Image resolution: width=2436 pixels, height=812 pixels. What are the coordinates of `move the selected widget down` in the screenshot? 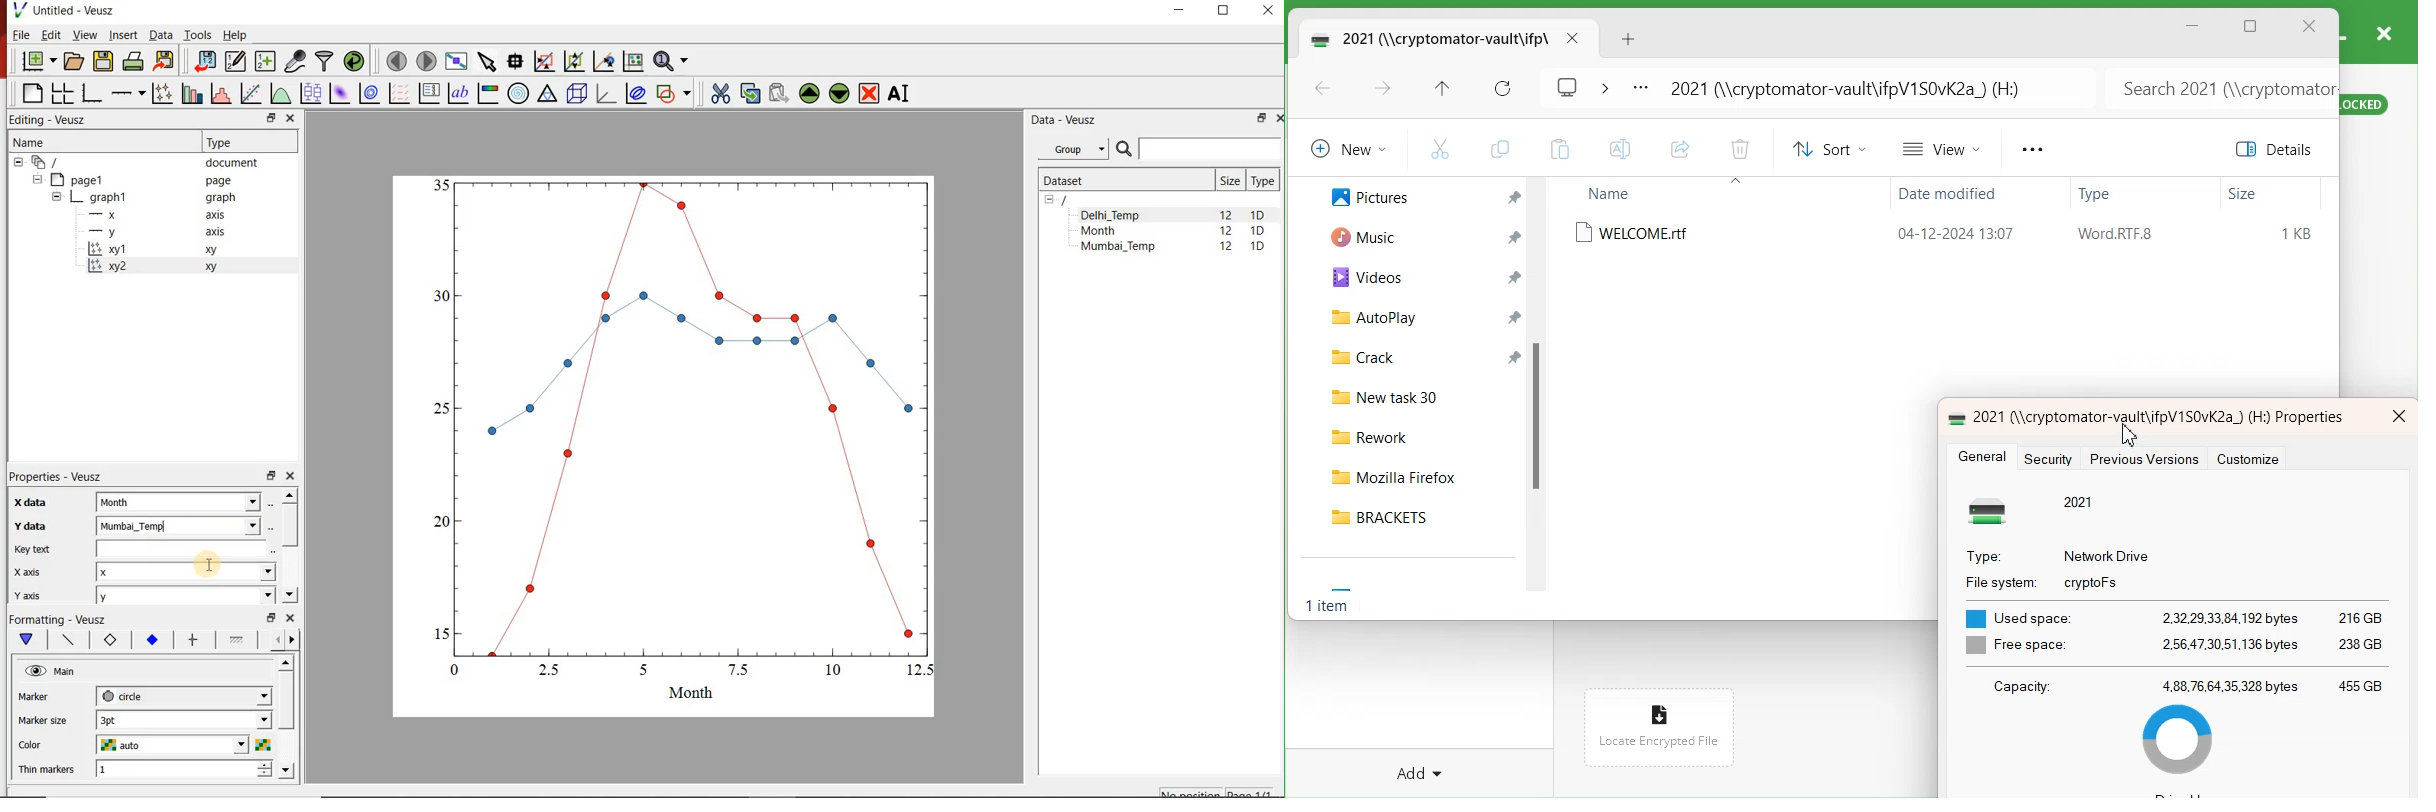 It's located at (839, 94).